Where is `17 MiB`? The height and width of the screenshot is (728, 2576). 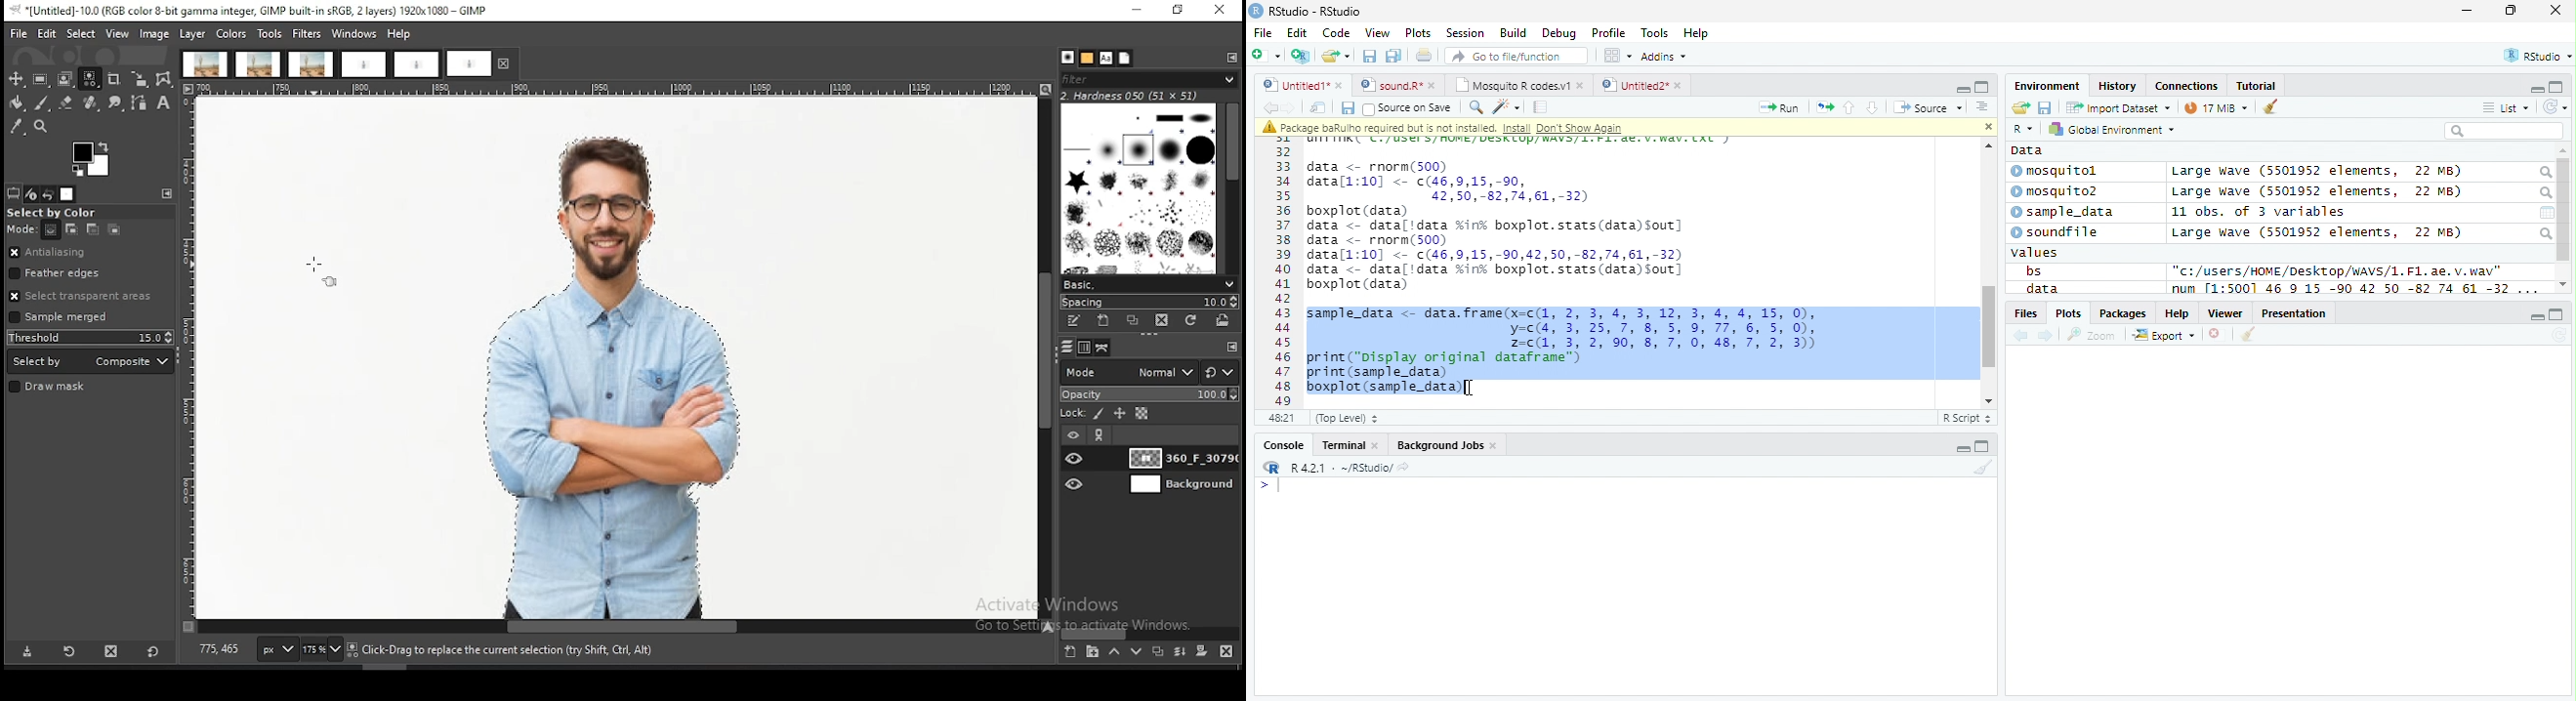
17 MiB is located at coordinates (2216, 107).